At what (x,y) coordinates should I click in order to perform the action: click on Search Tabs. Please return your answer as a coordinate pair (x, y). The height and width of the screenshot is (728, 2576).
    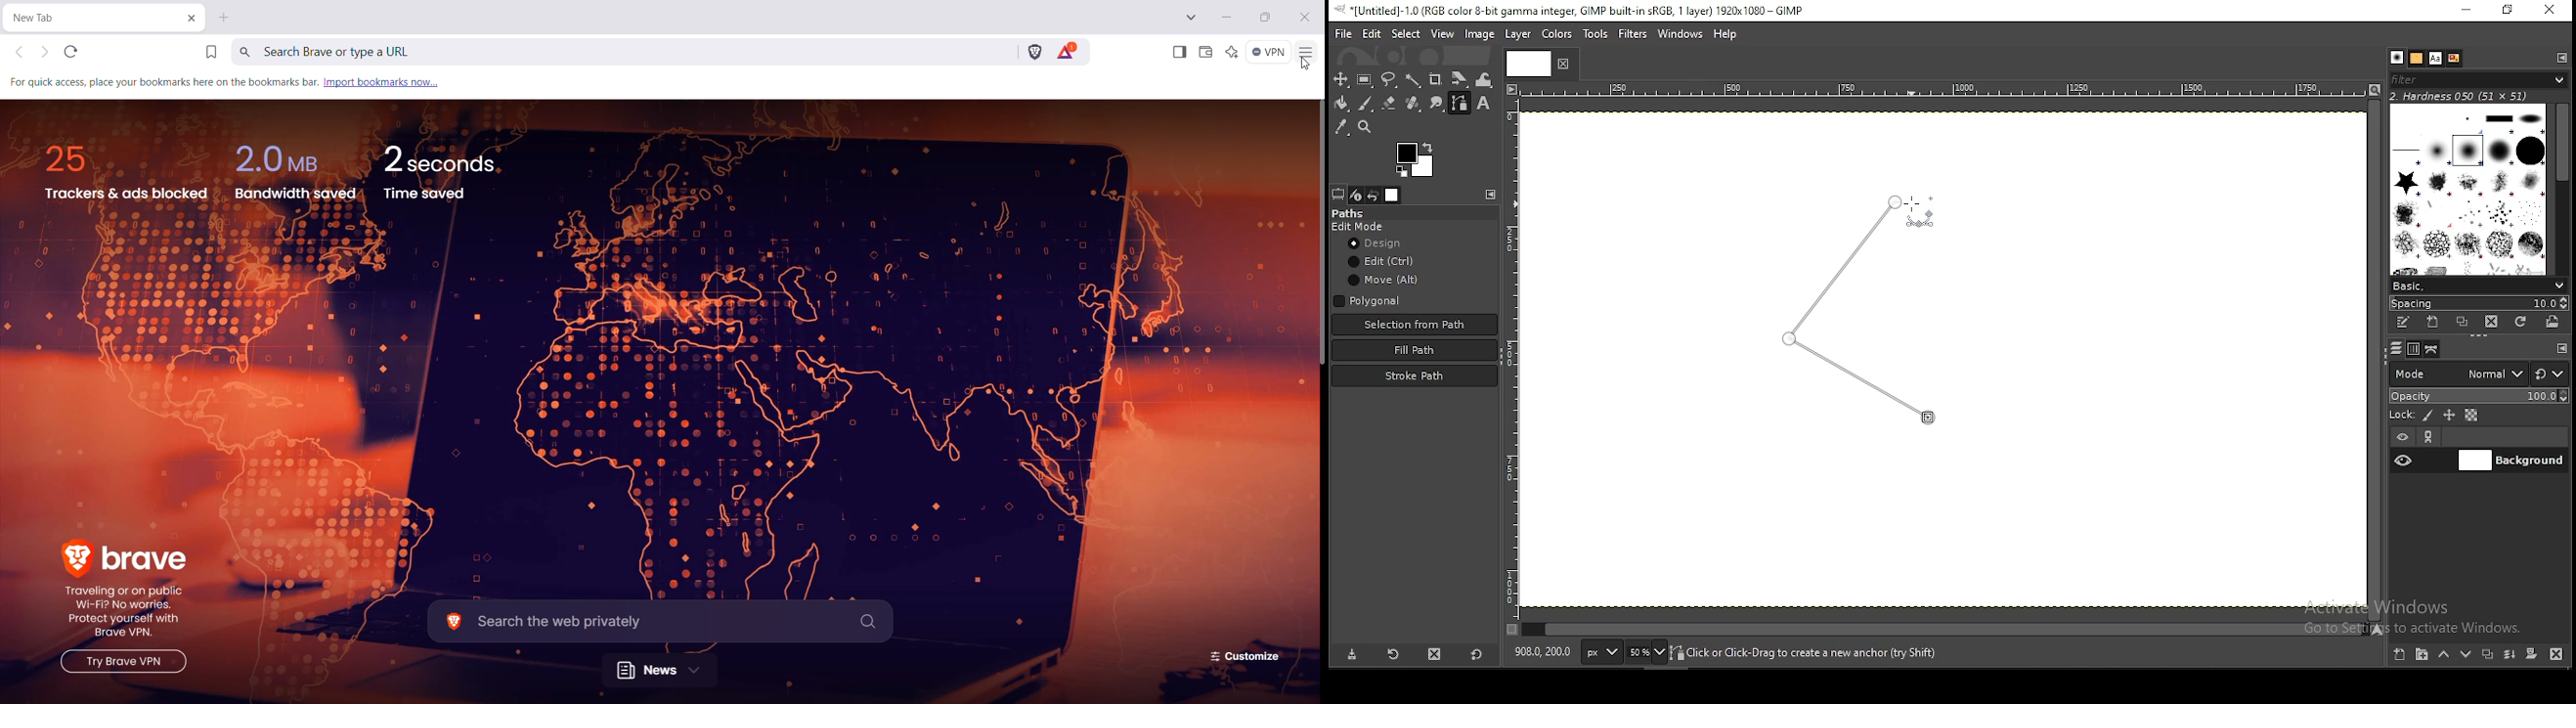
    Looking at the image, I should click on (1190, 17).